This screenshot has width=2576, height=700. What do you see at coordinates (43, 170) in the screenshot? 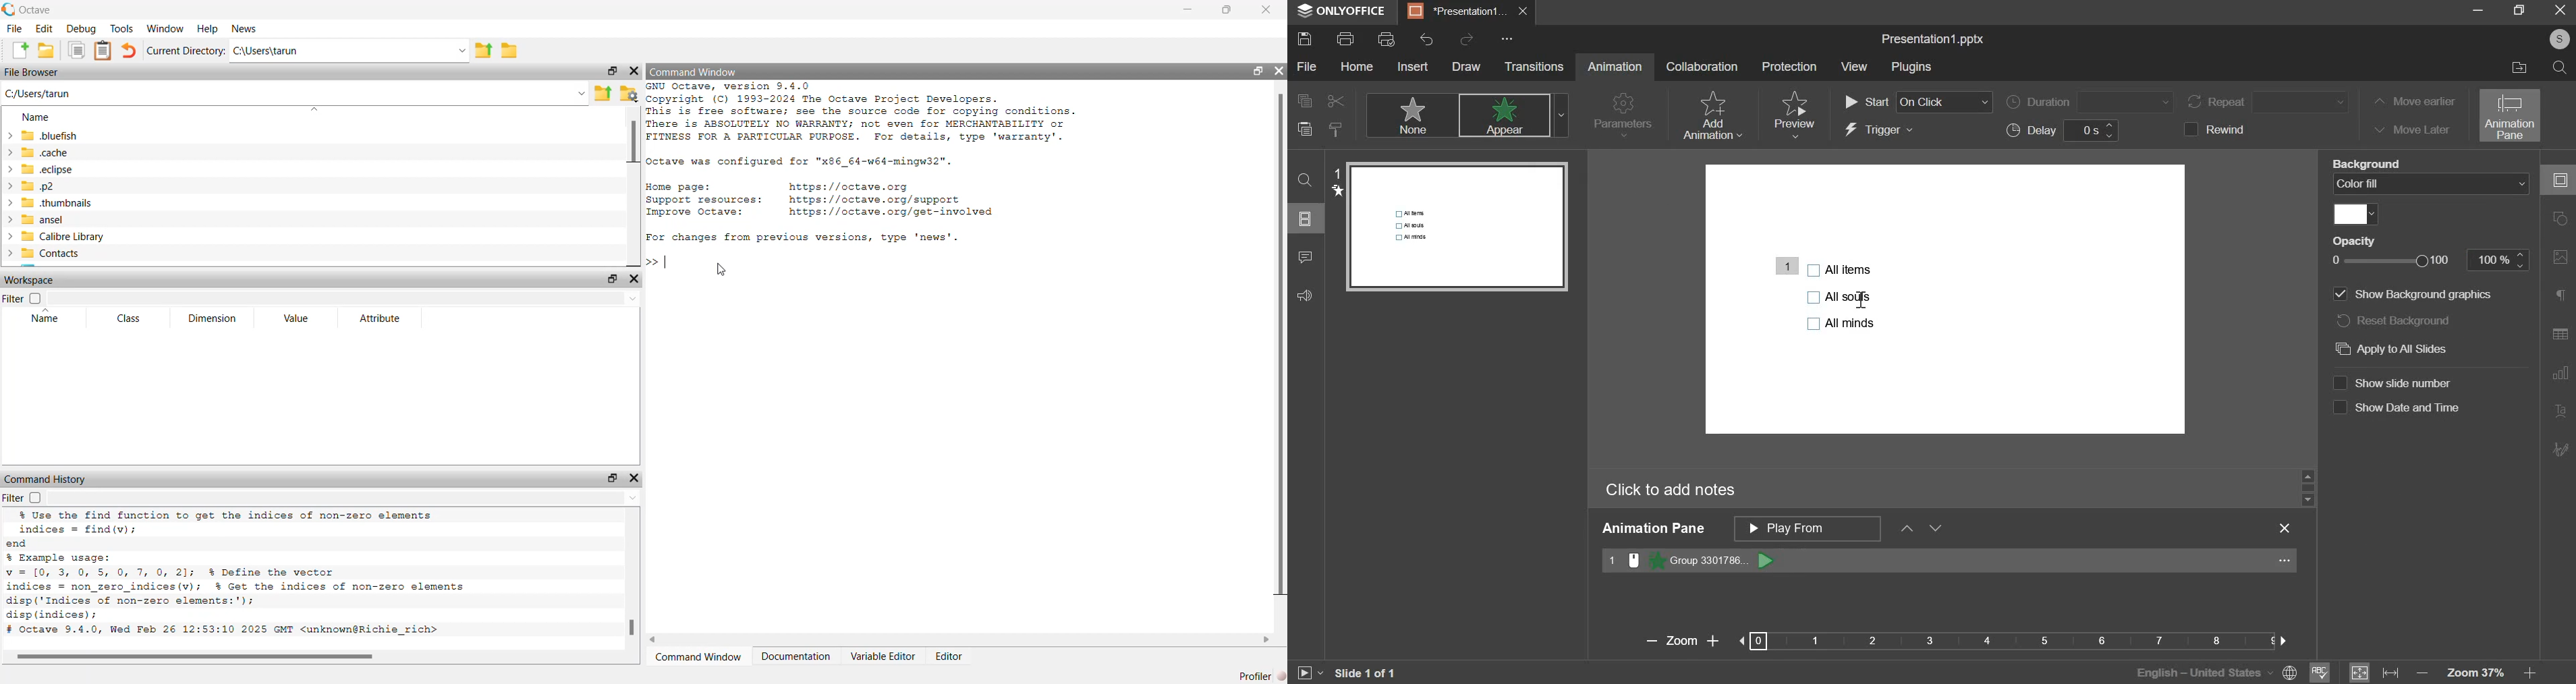
I see `eclipse` at bounding box center [43, 170].